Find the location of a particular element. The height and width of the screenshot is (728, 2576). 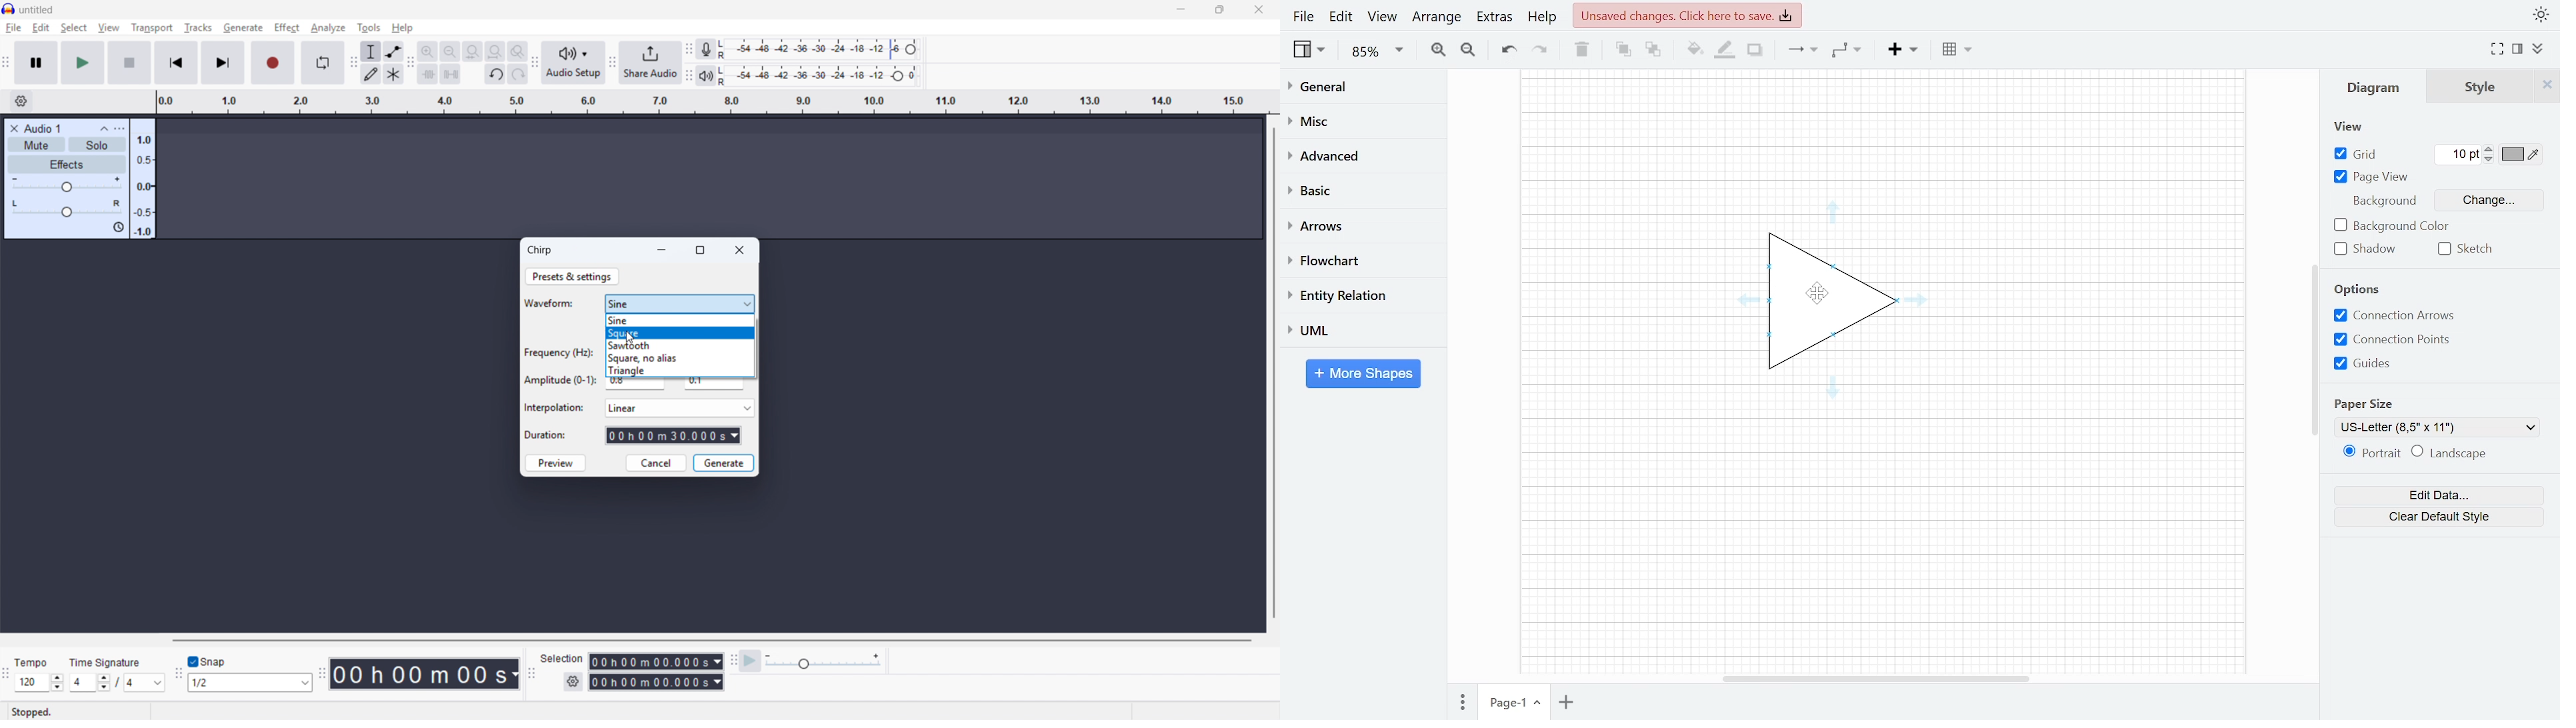

To front is located at coordinates (1623, 49).